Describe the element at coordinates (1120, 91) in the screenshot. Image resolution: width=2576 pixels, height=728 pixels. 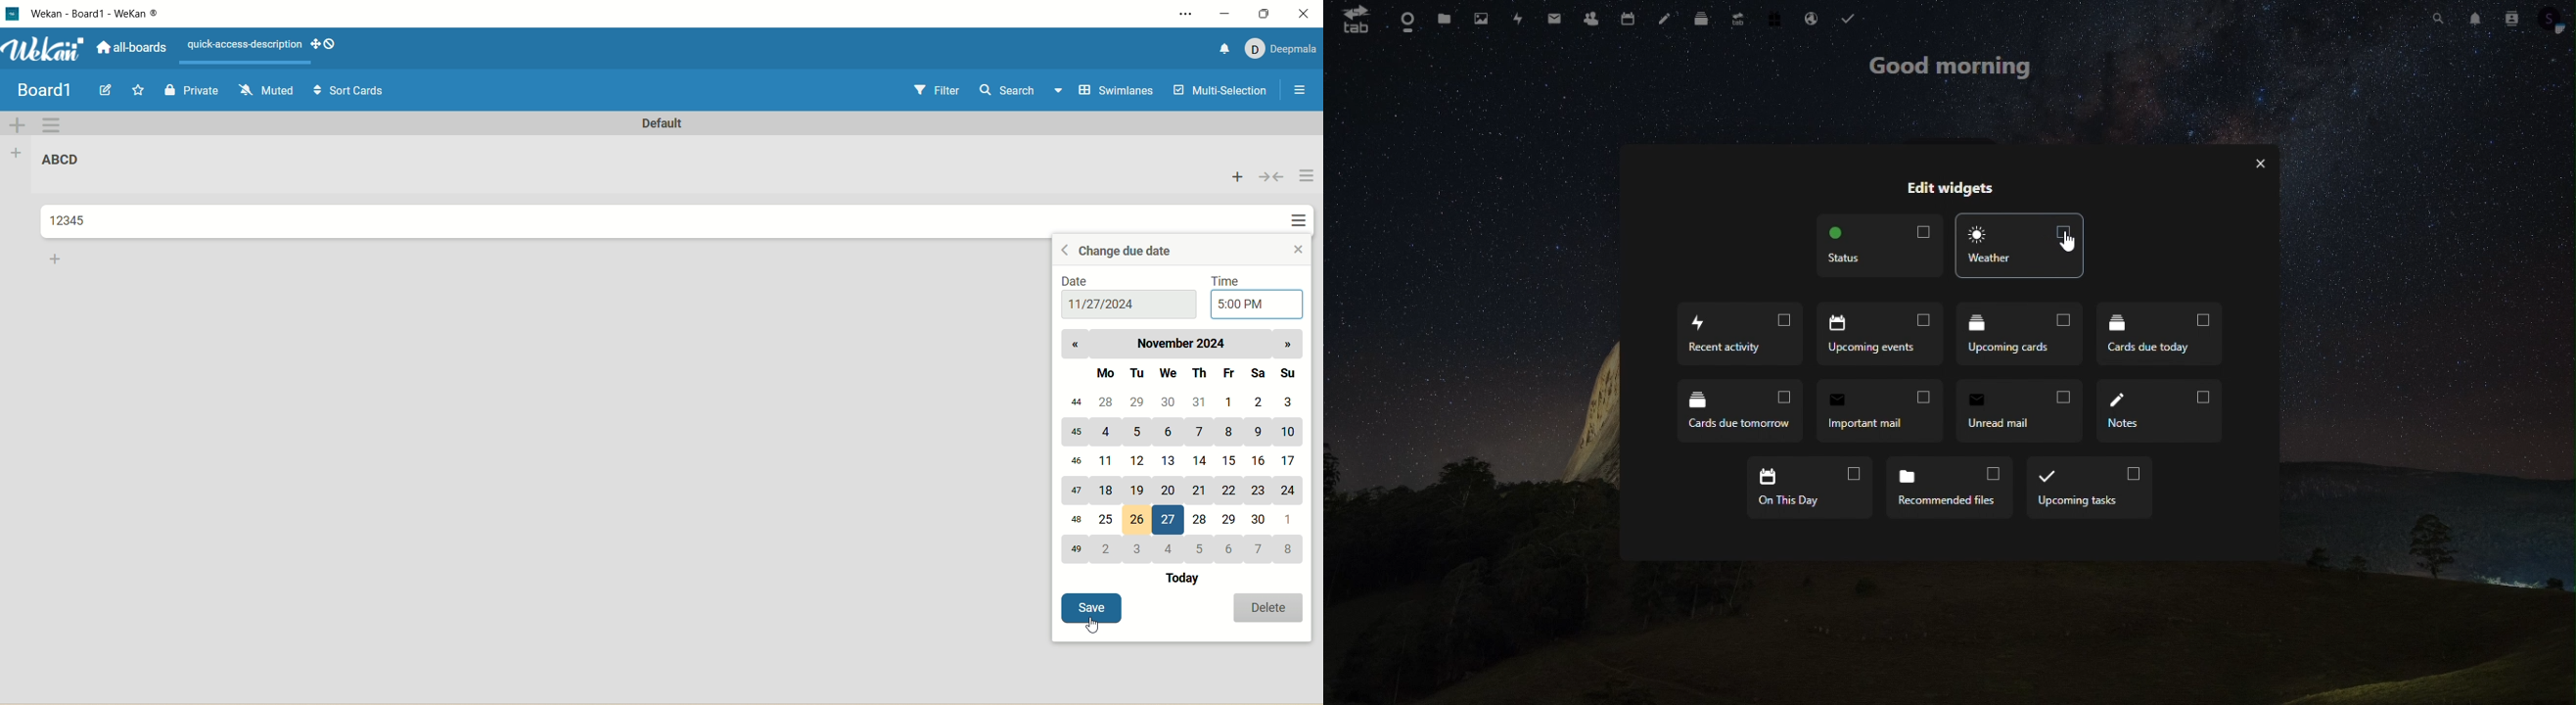
I see `swimlanes` at that location.